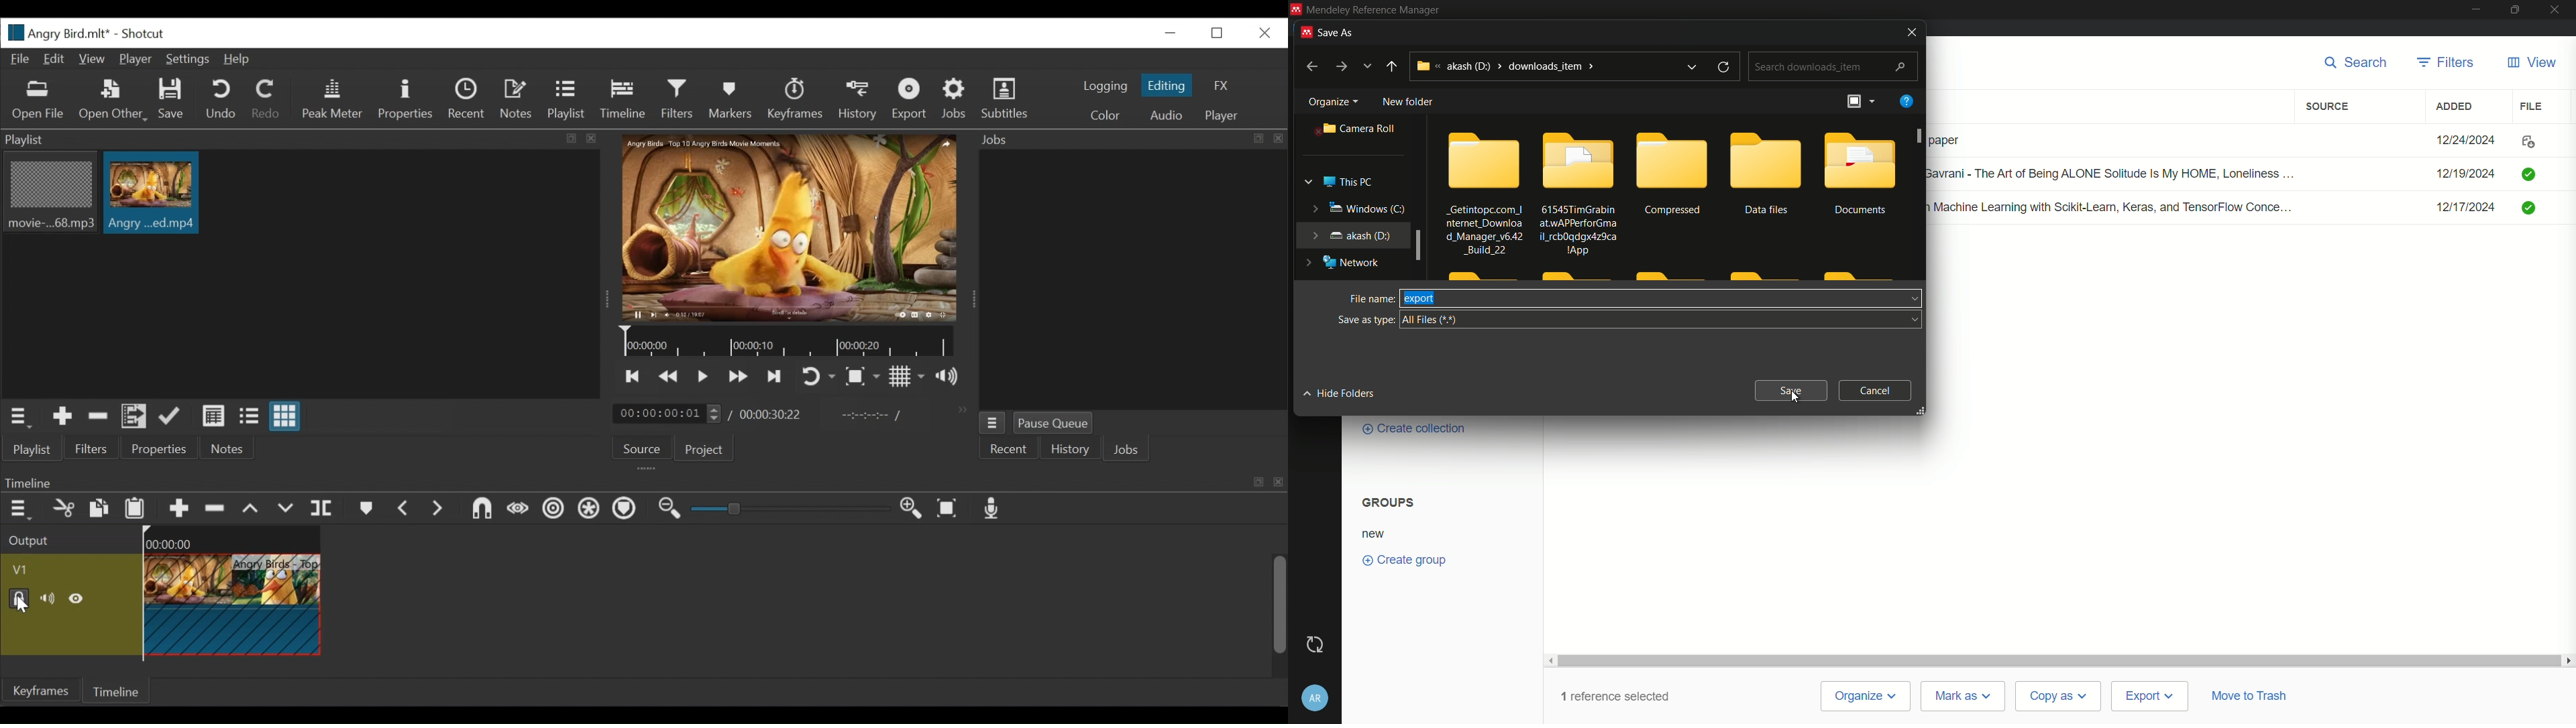  I want to click on create collection, so click(1412, 429).